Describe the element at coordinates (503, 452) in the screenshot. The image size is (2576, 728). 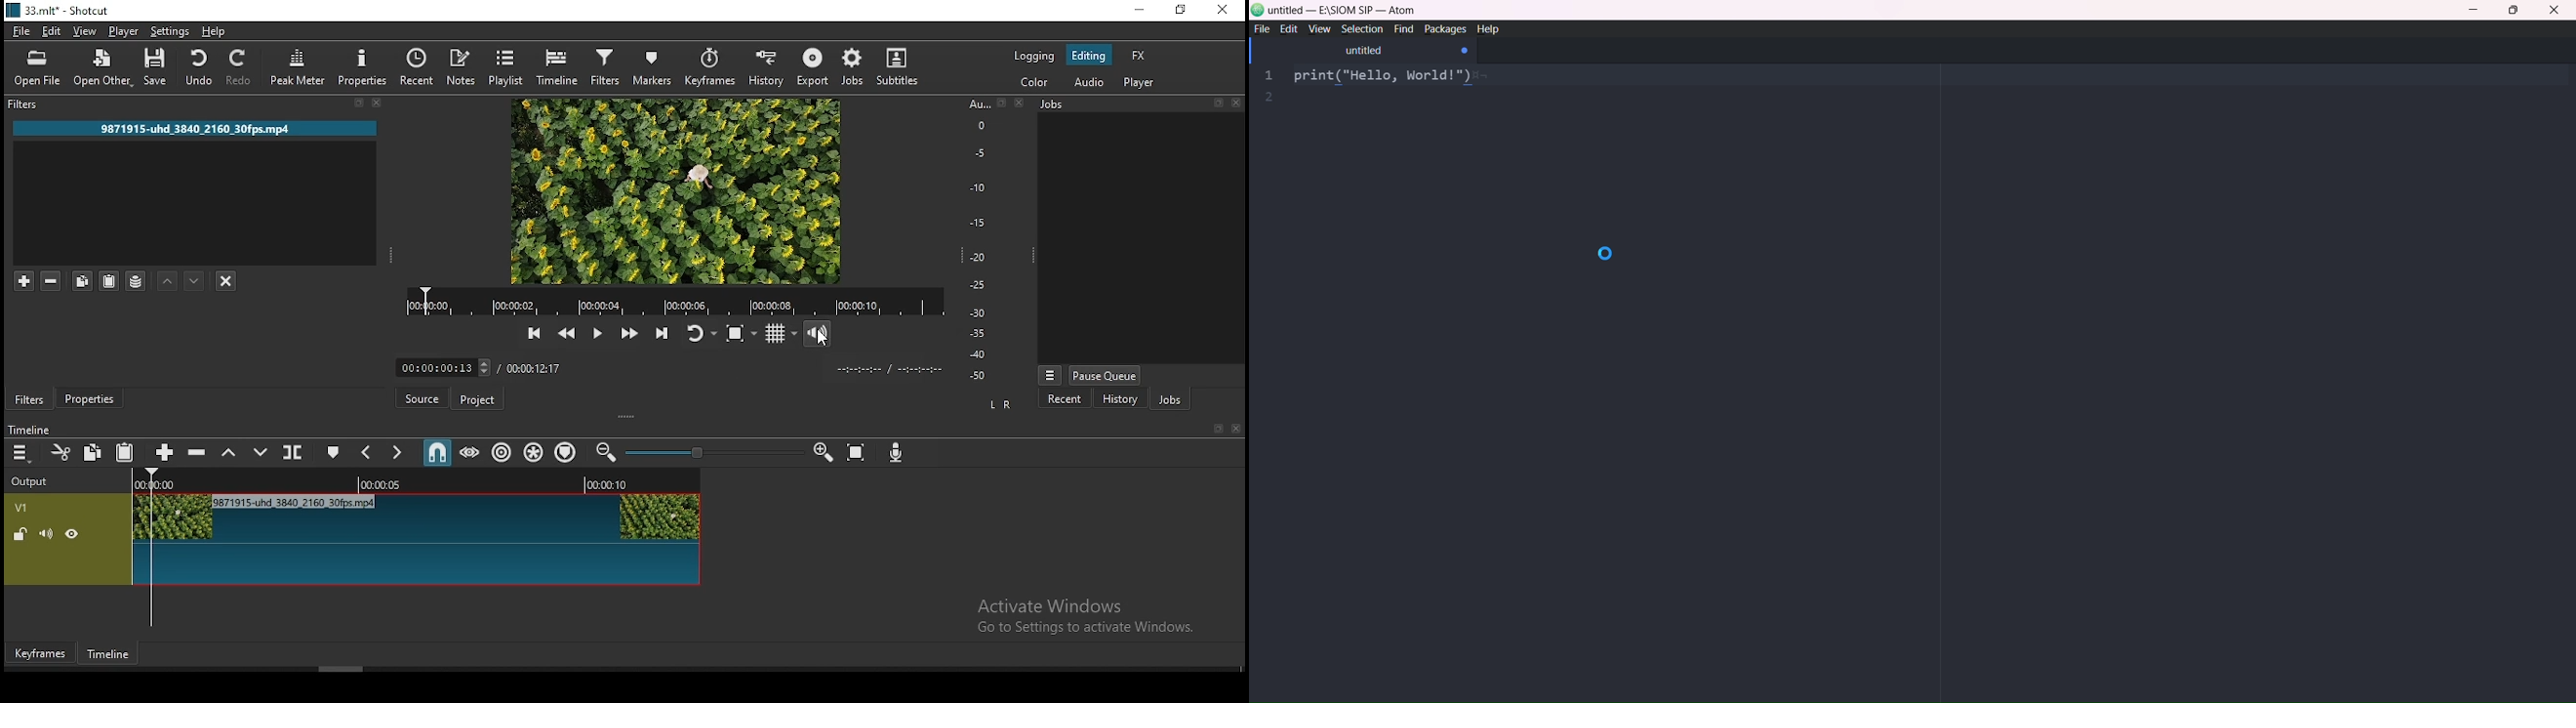
I see `ripple` at that location.